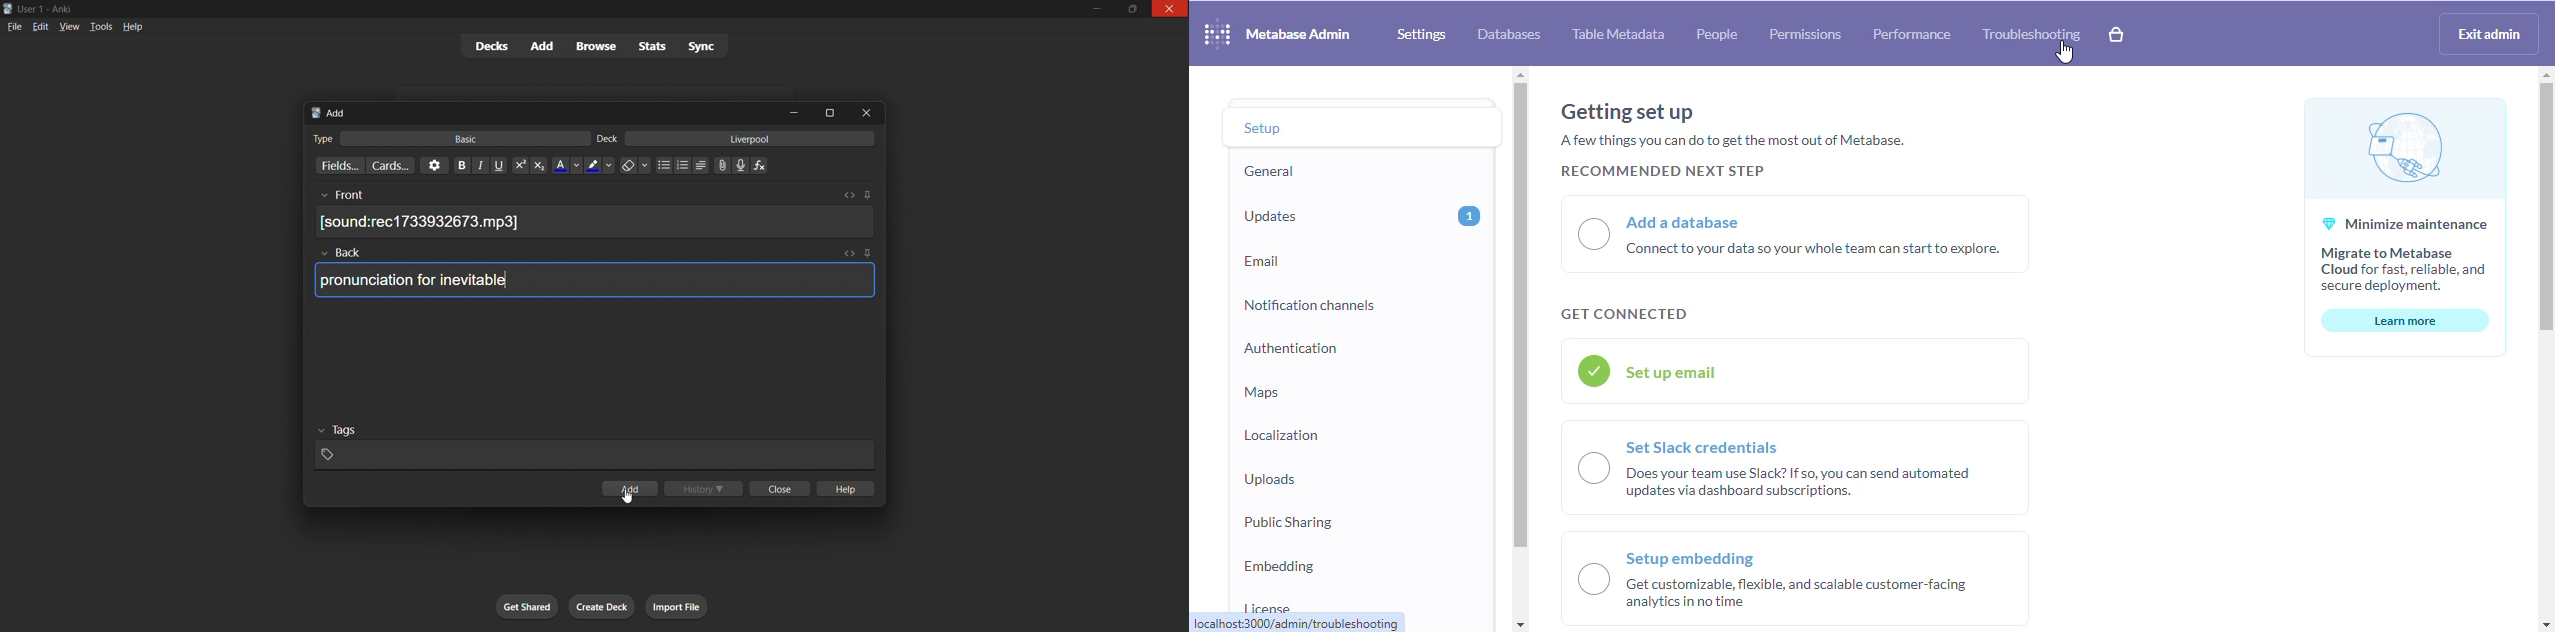 The height and width of the screenshot is (644, 2576). What do you see at coordinates (320, 138) in the screenshot?
I see `card type ` at bounding box center [320, 138].